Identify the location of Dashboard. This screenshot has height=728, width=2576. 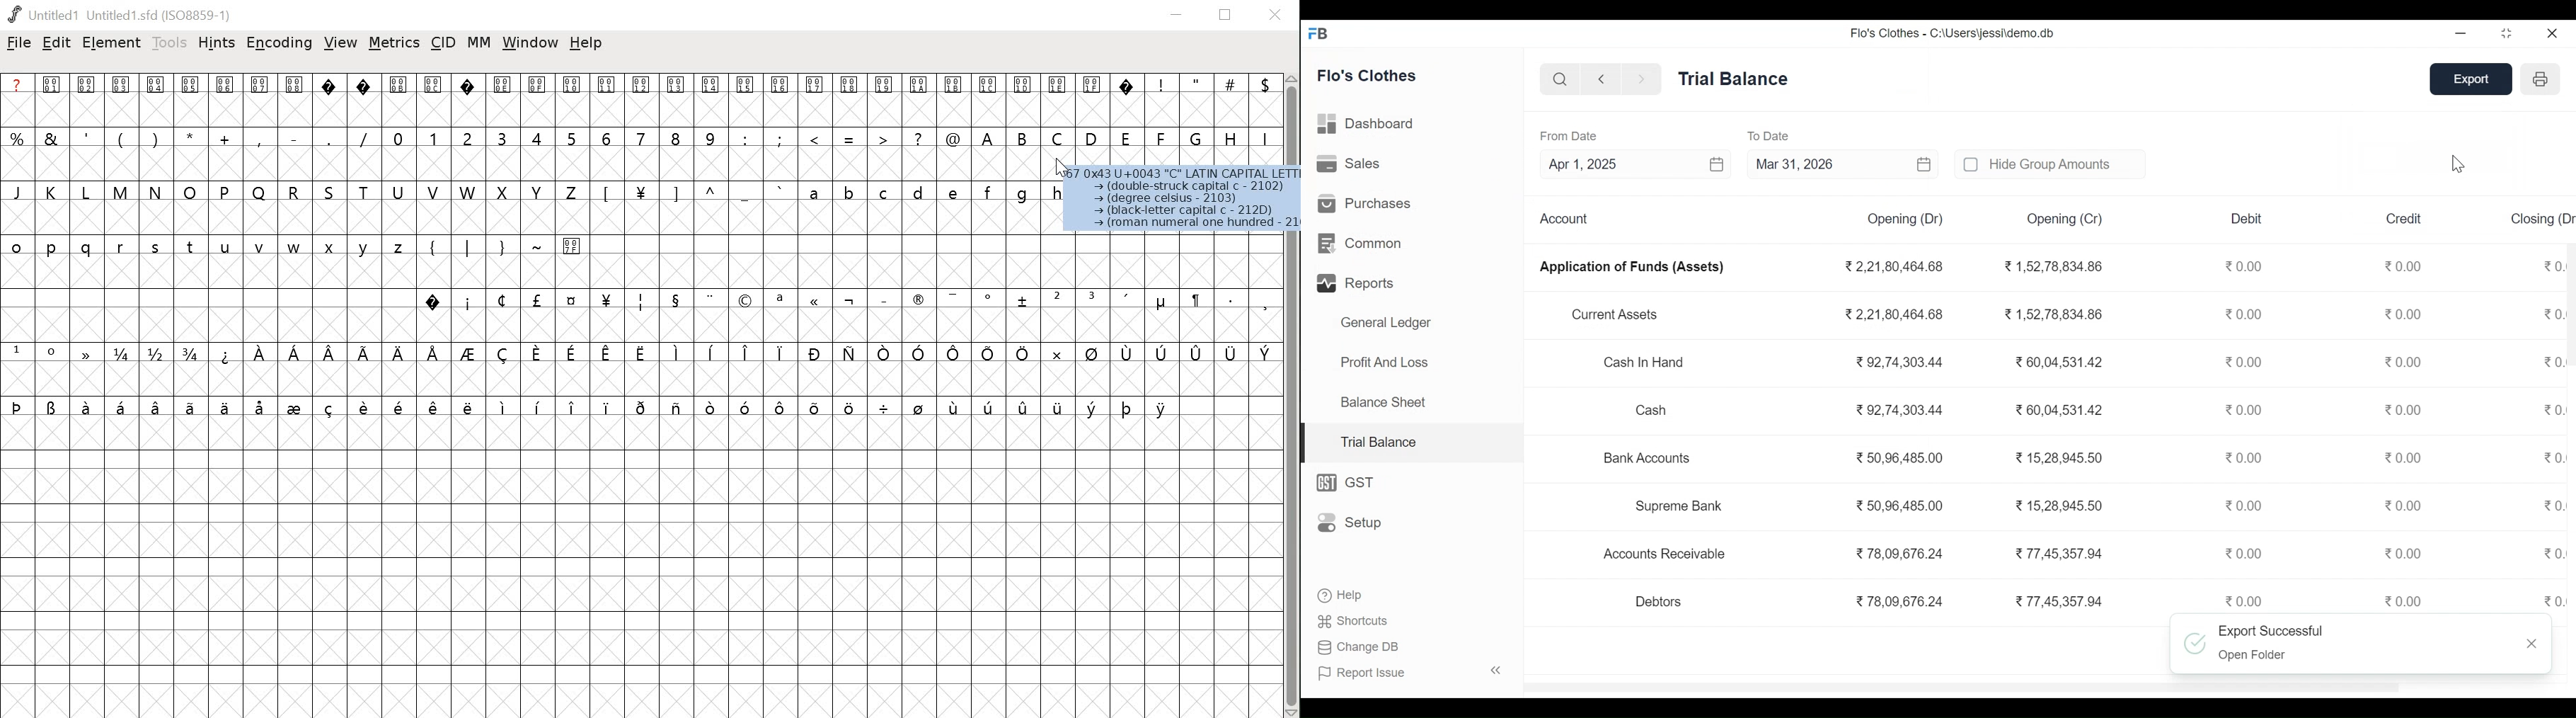
(1367, 124).